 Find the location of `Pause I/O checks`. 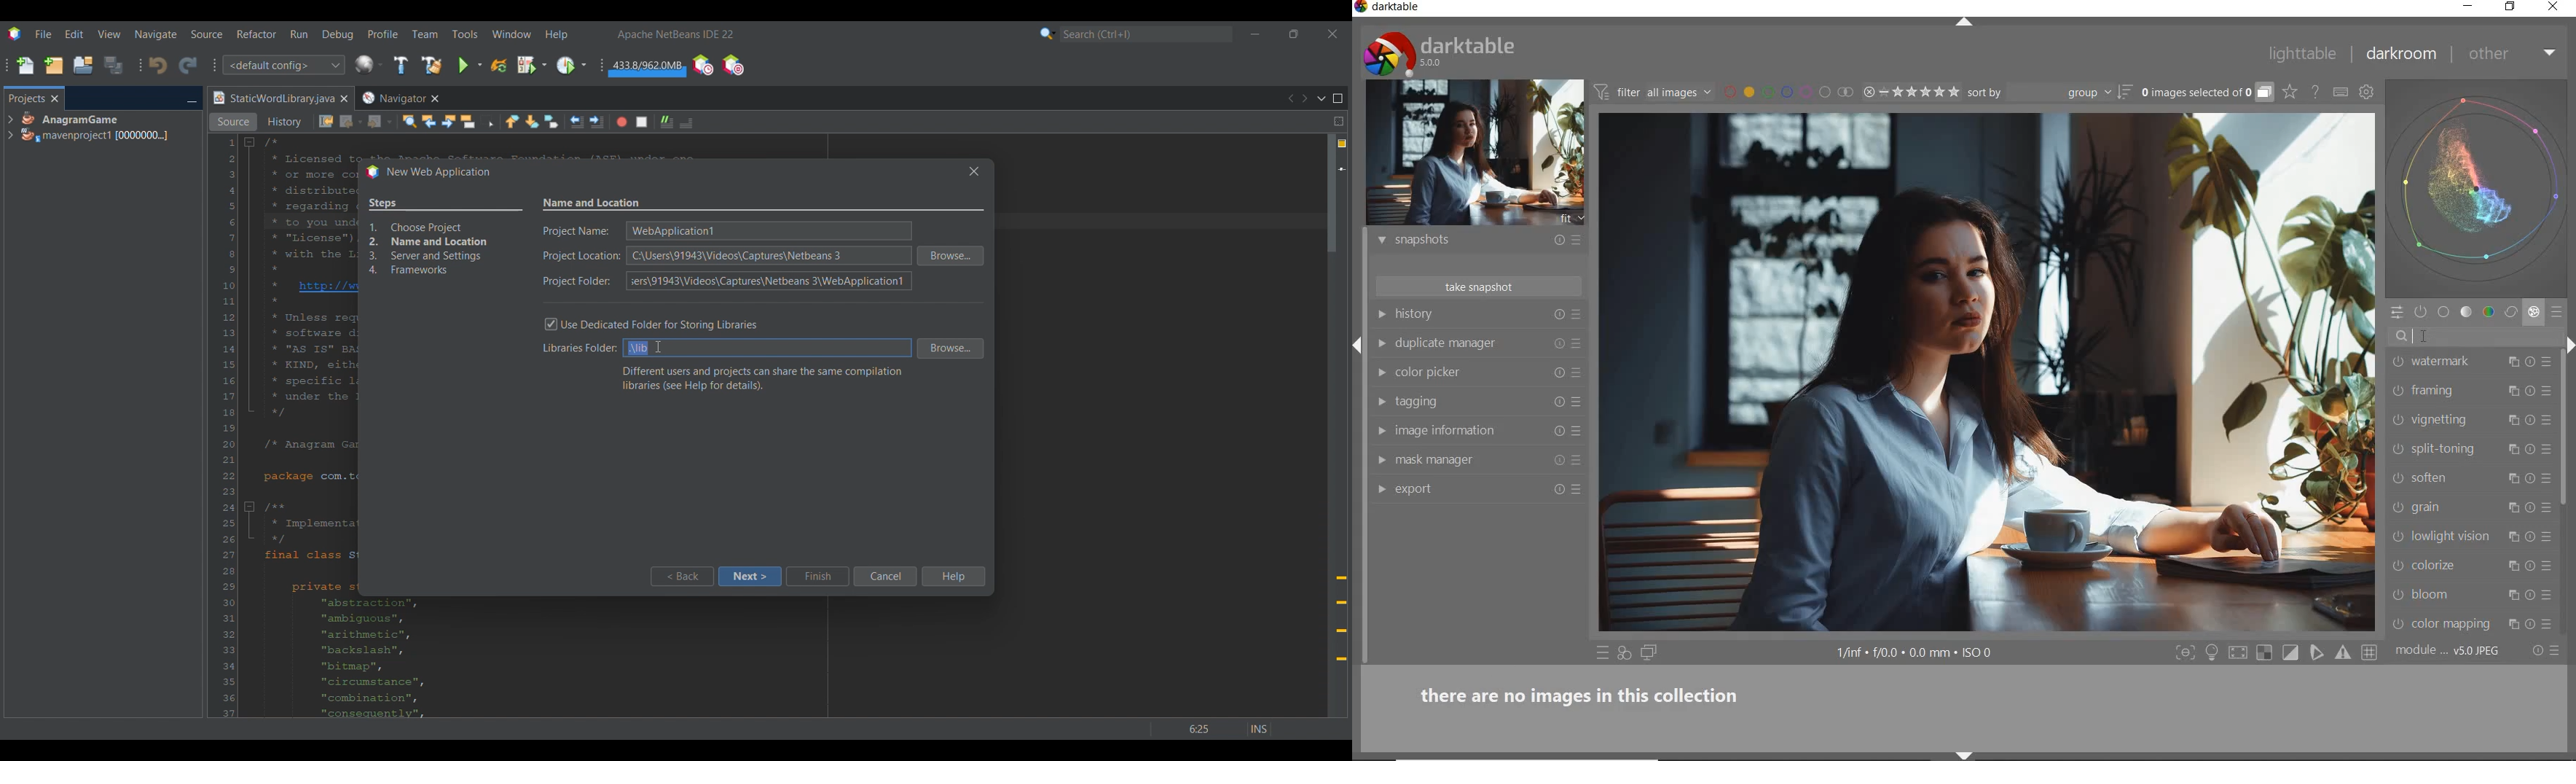

Pause I/O checks is located at coordinates (732, 65).